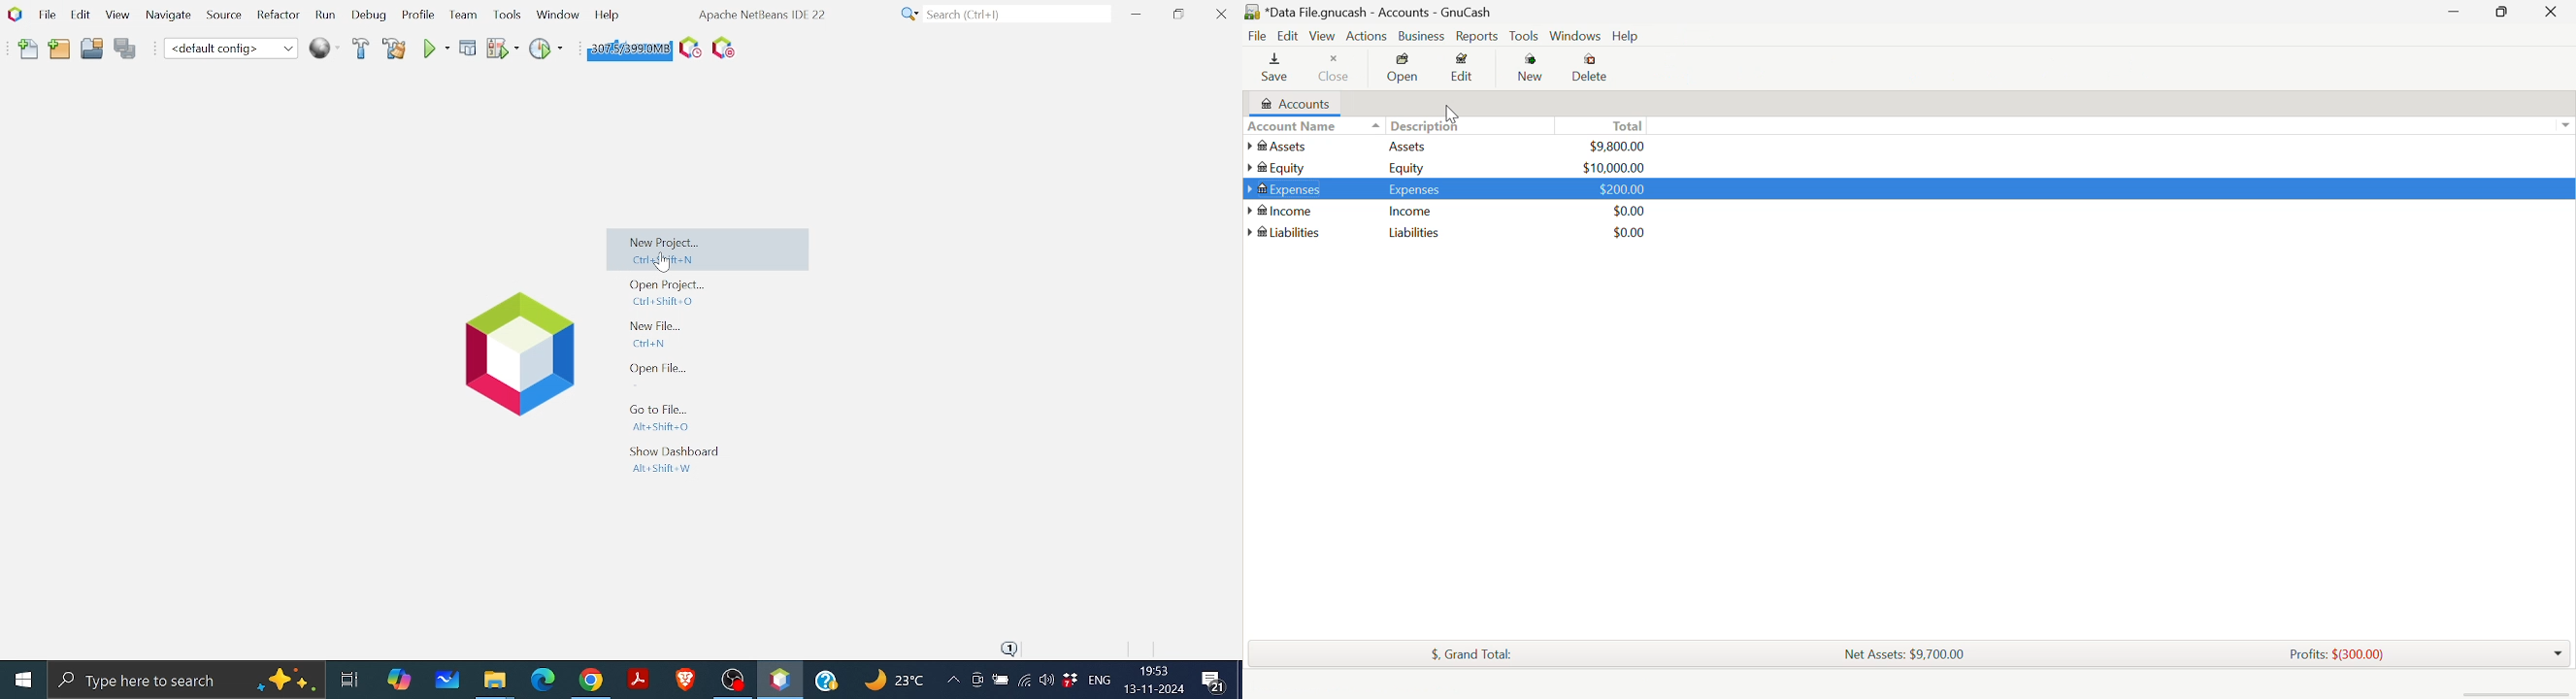  What do you see at coordinates (1608, 126) in the screenshot?
I see `Total` at bounding box center [1608, 126].